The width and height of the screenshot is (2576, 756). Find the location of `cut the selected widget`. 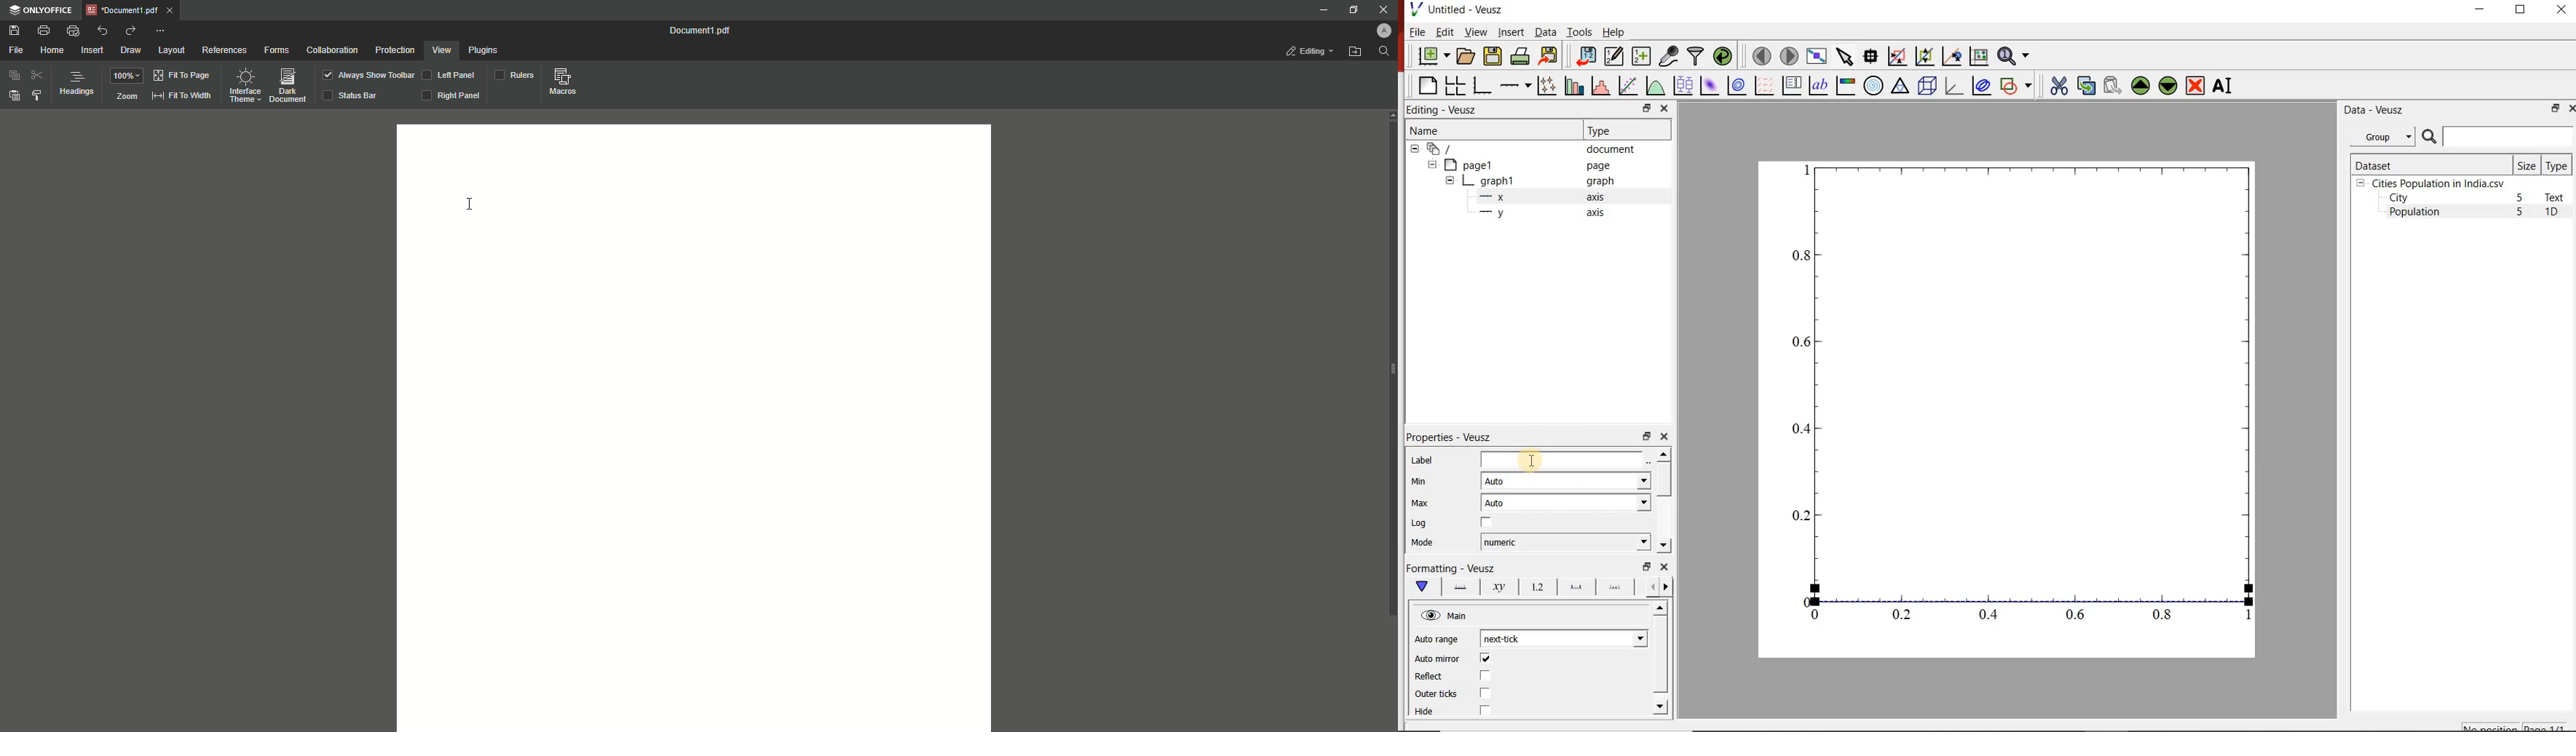

cut the selected widget is located at coordinates (2057, 86).